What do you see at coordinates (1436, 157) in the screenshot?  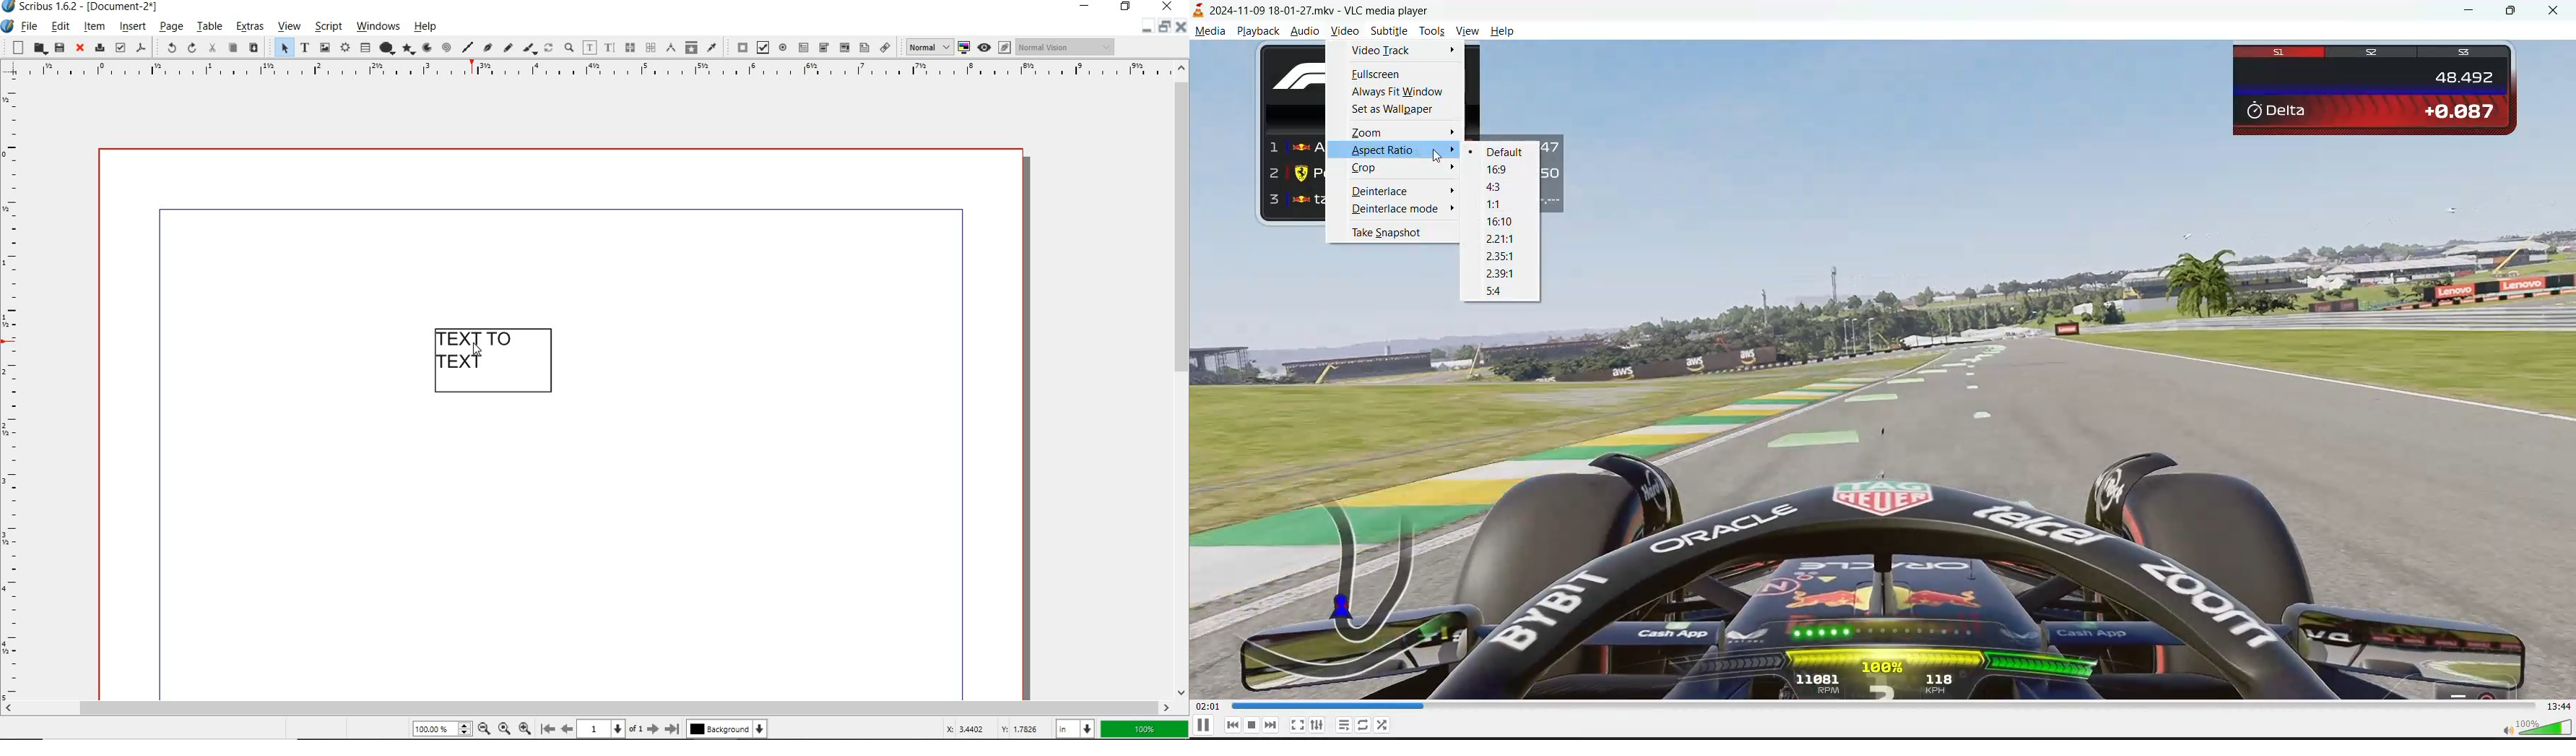 I see `cursor` at bounding box center [1436, 157].